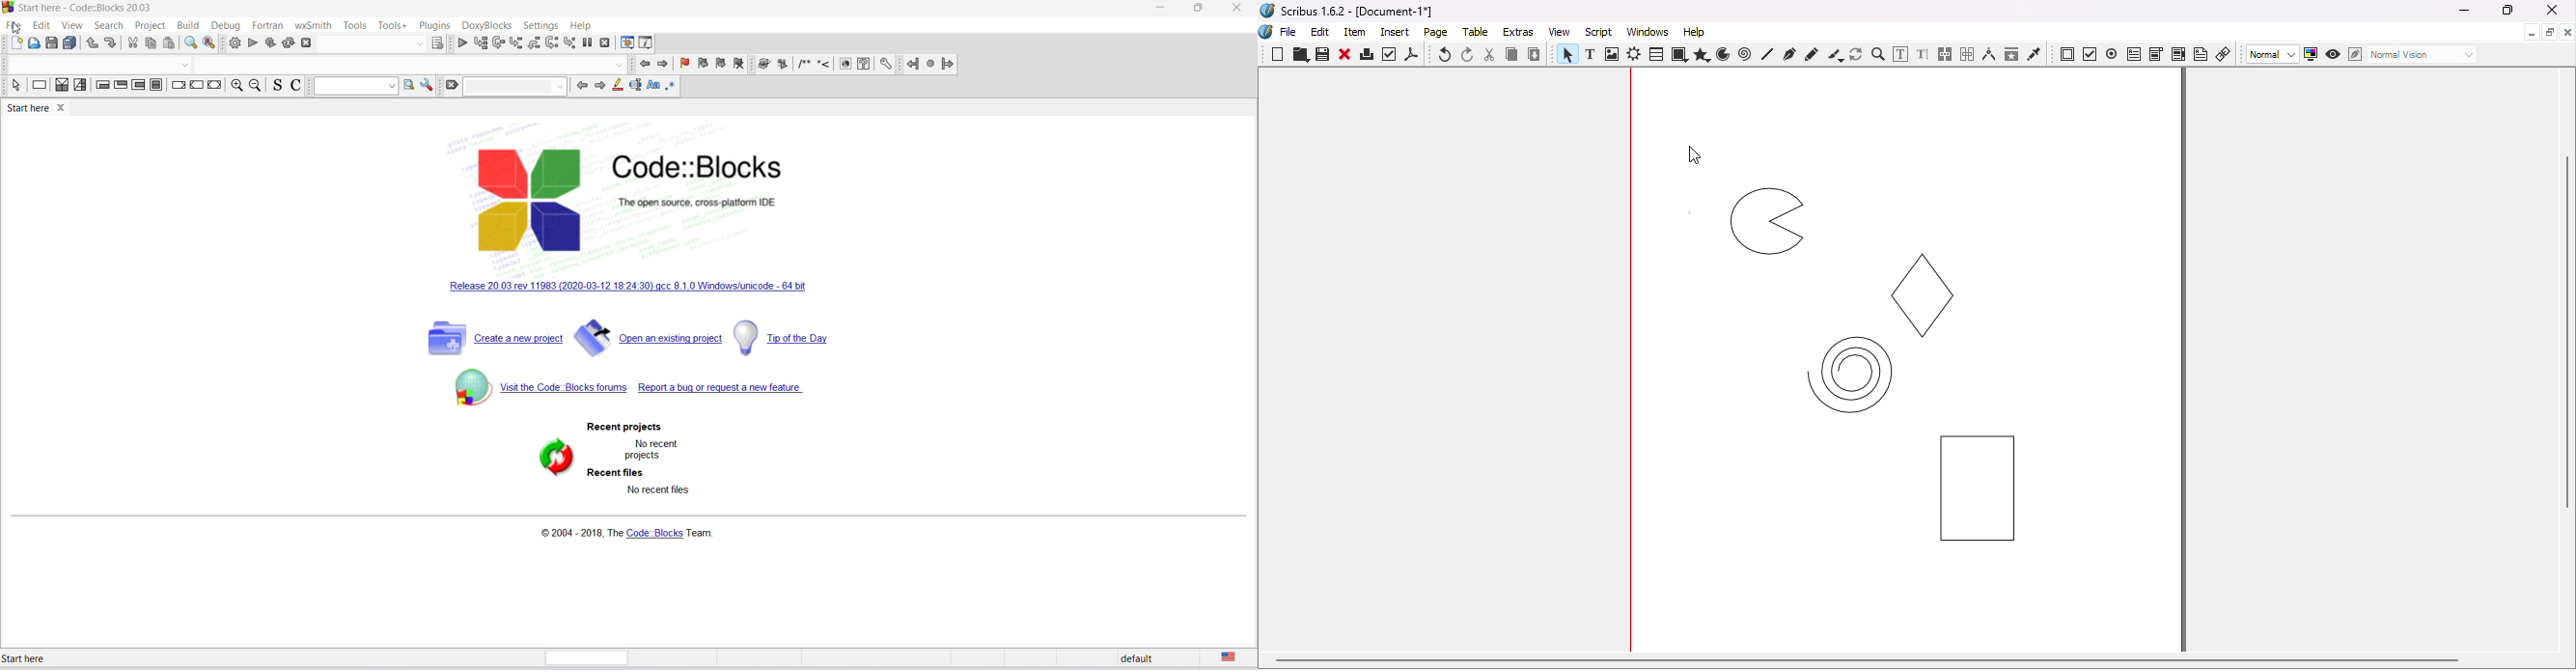 This screenshot has height=672, width=2576. I want to click on return instruction, so click(216, 88).